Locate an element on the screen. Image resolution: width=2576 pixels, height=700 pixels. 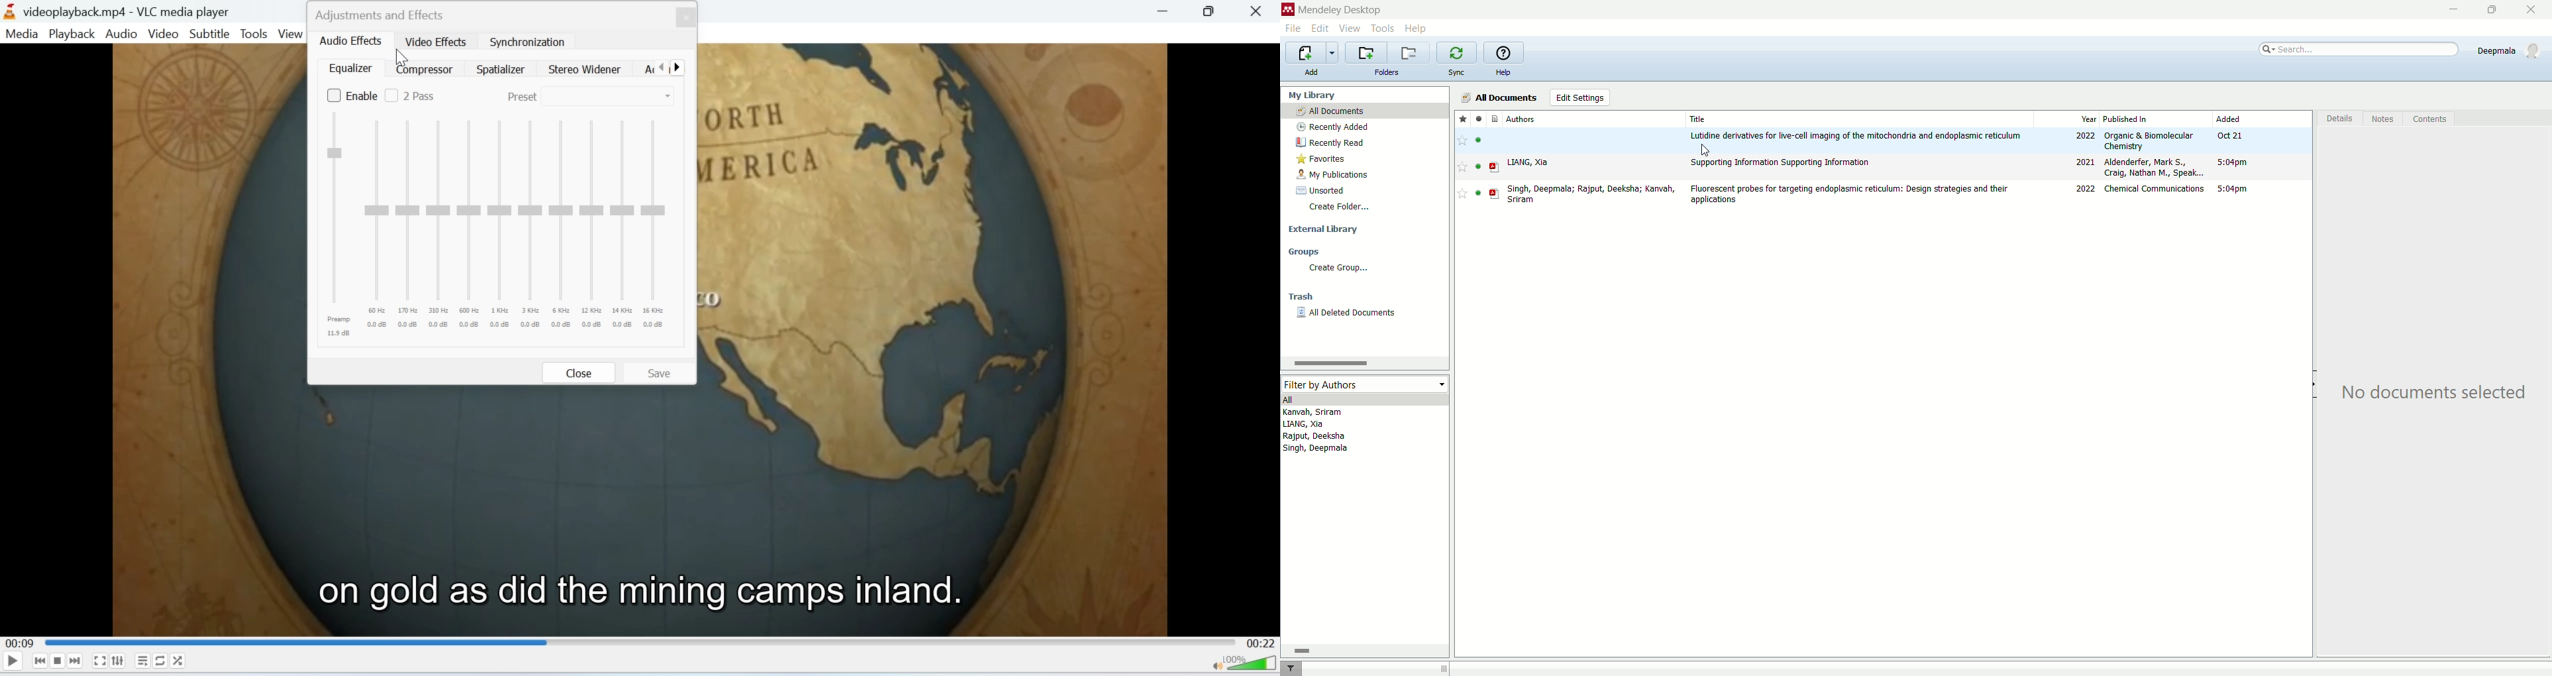
Seek backwards is located at coordinates (41, 662).